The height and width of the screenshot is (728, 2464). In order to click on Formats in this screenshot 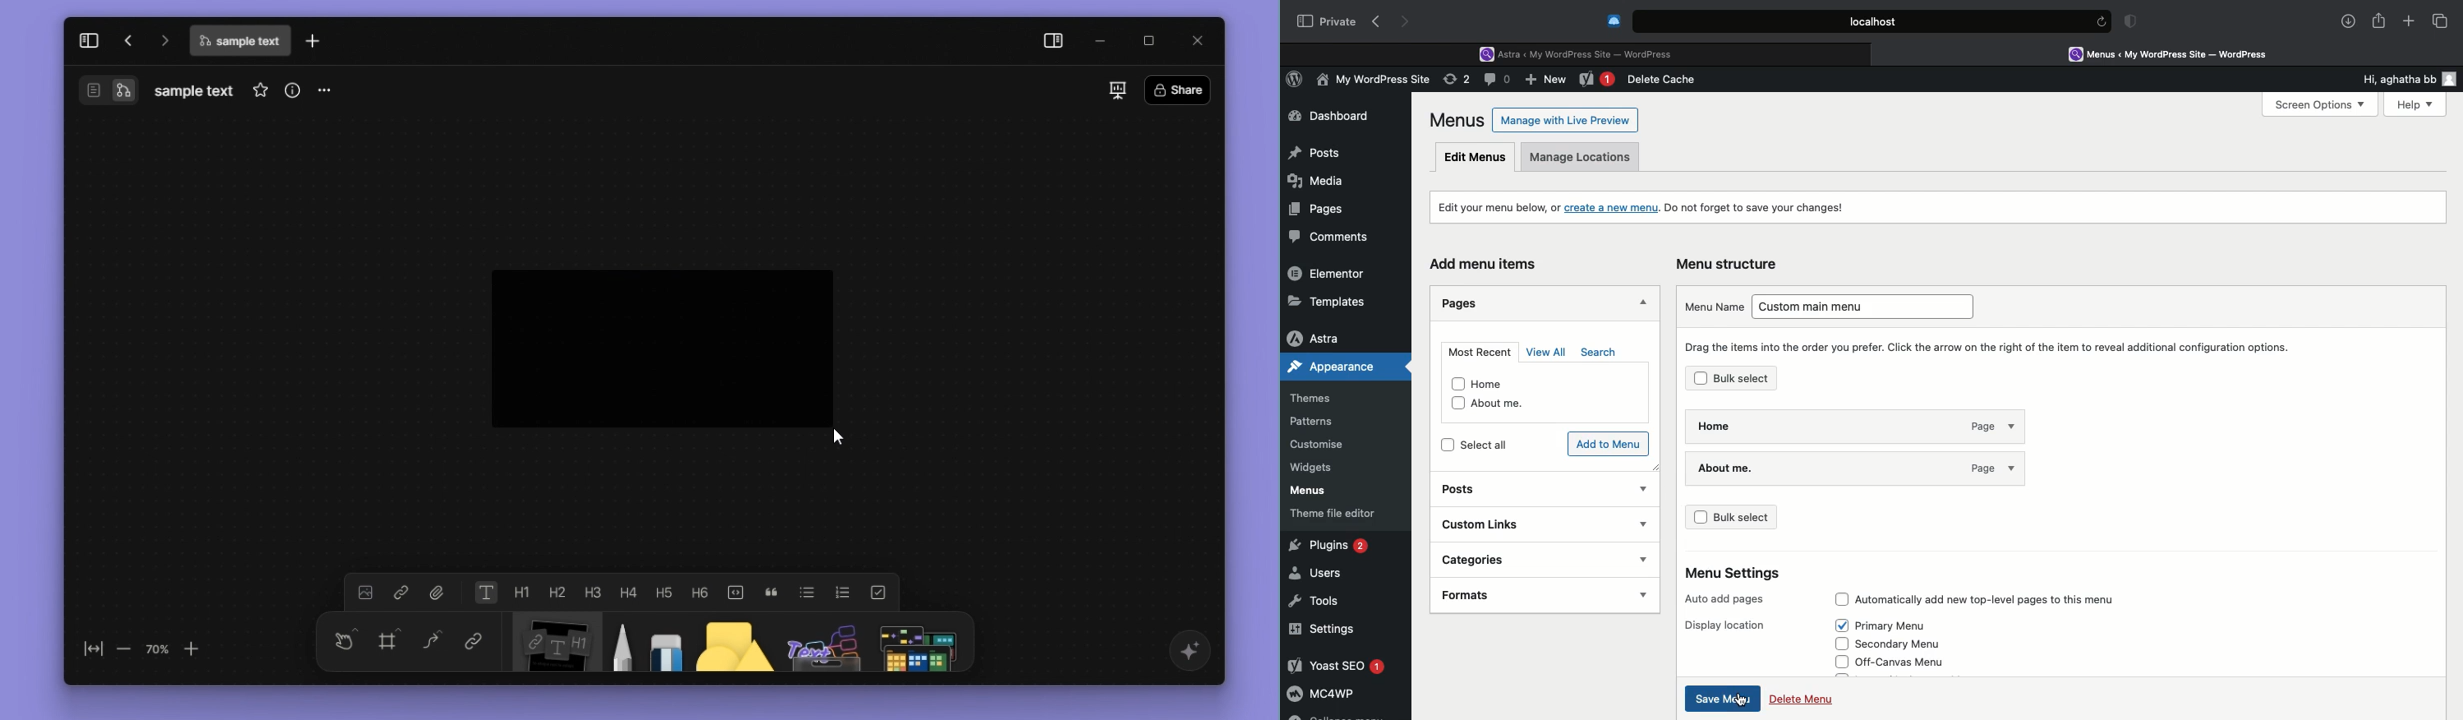, I will do `click(1508, 594)`.